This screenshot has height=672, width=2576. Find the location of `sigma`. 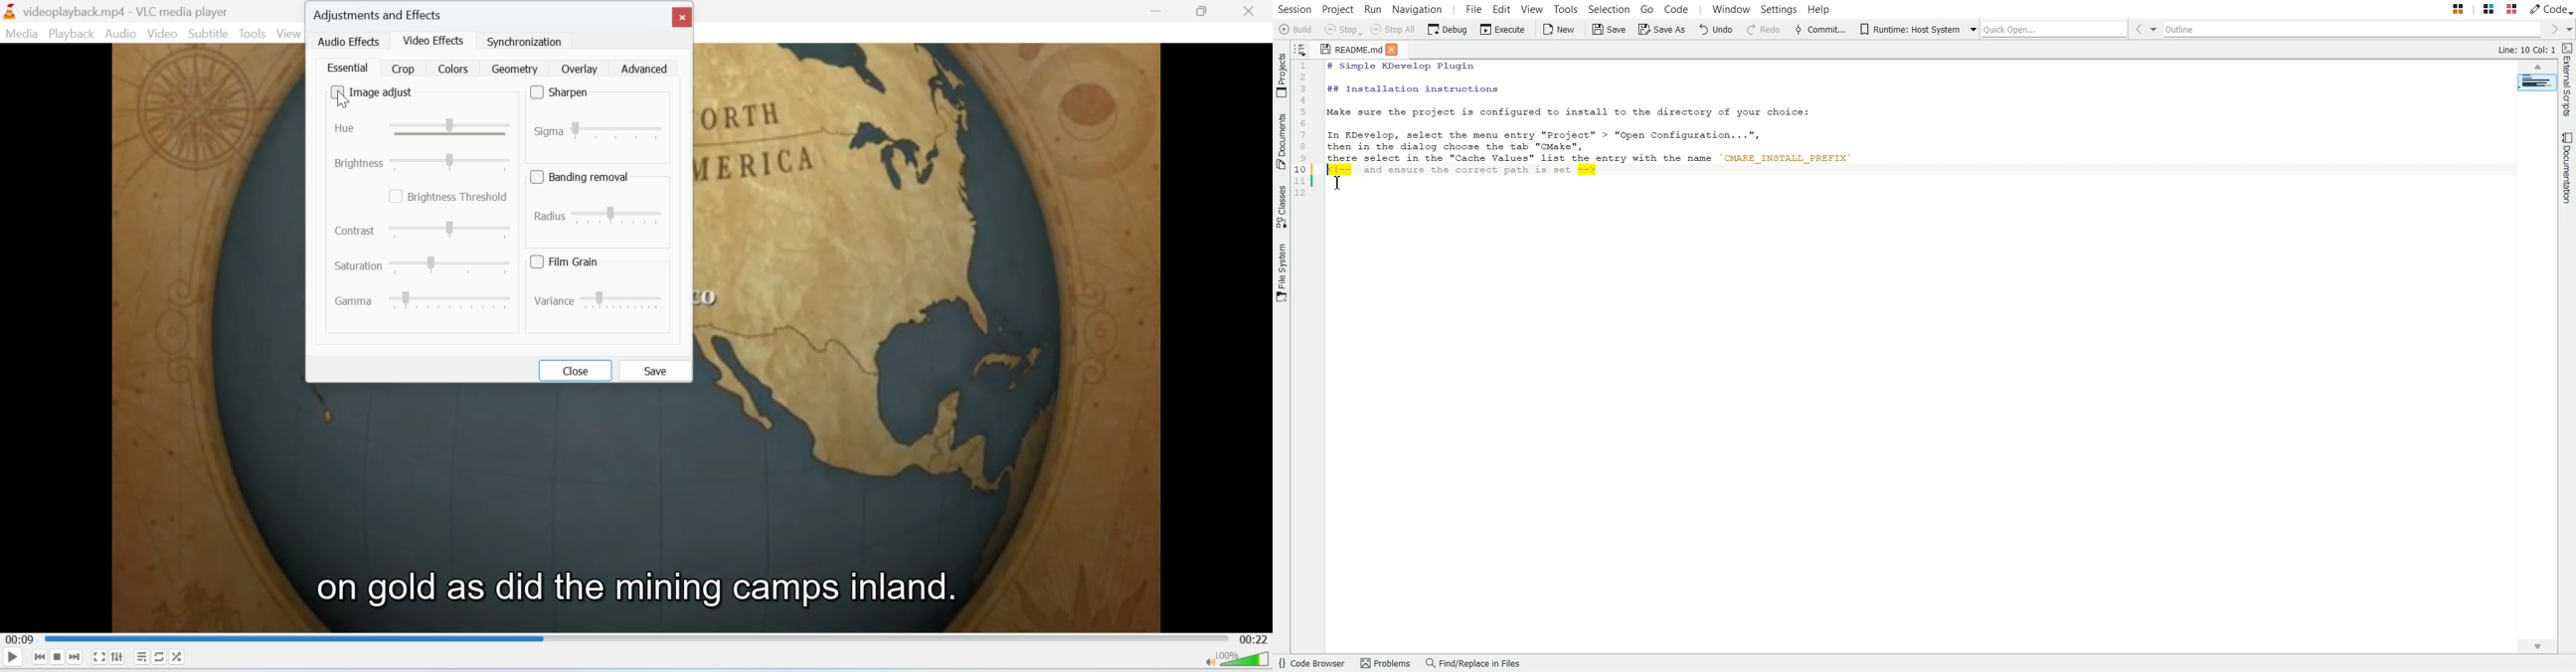

sigma is located at coordinates (603, 128).